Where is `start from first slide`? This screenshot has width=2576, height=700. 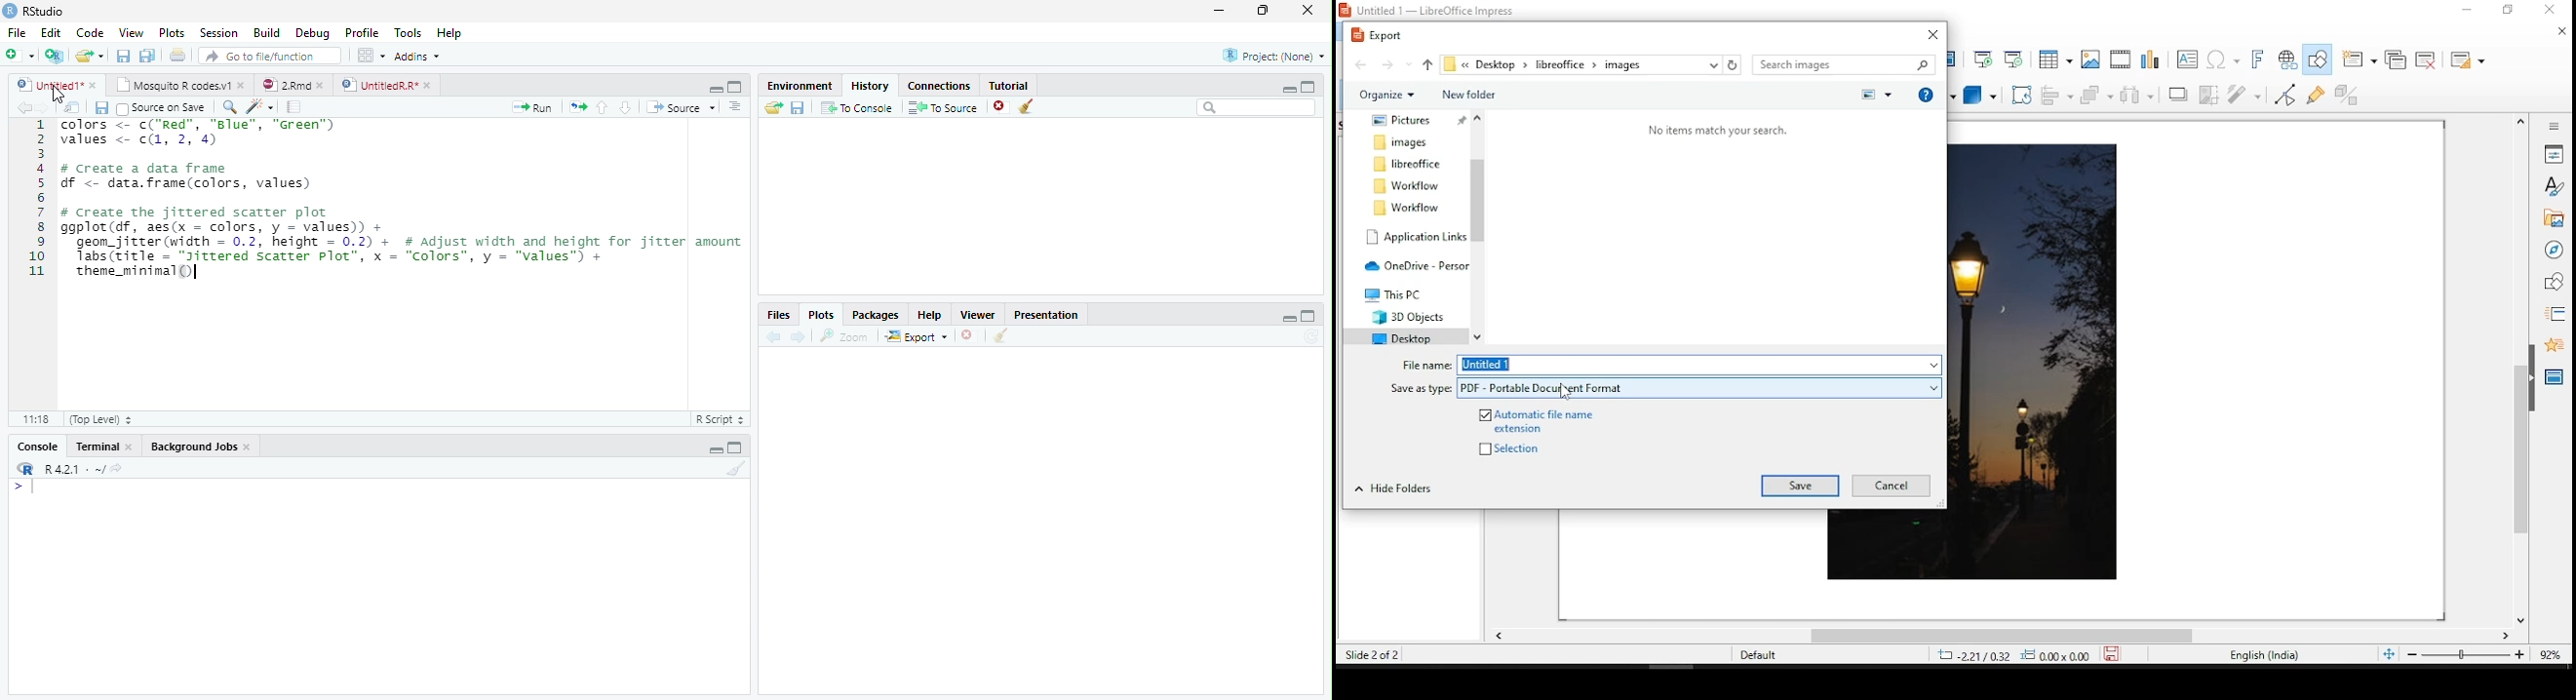
start from first slide is located at coordinates (1983, 58).